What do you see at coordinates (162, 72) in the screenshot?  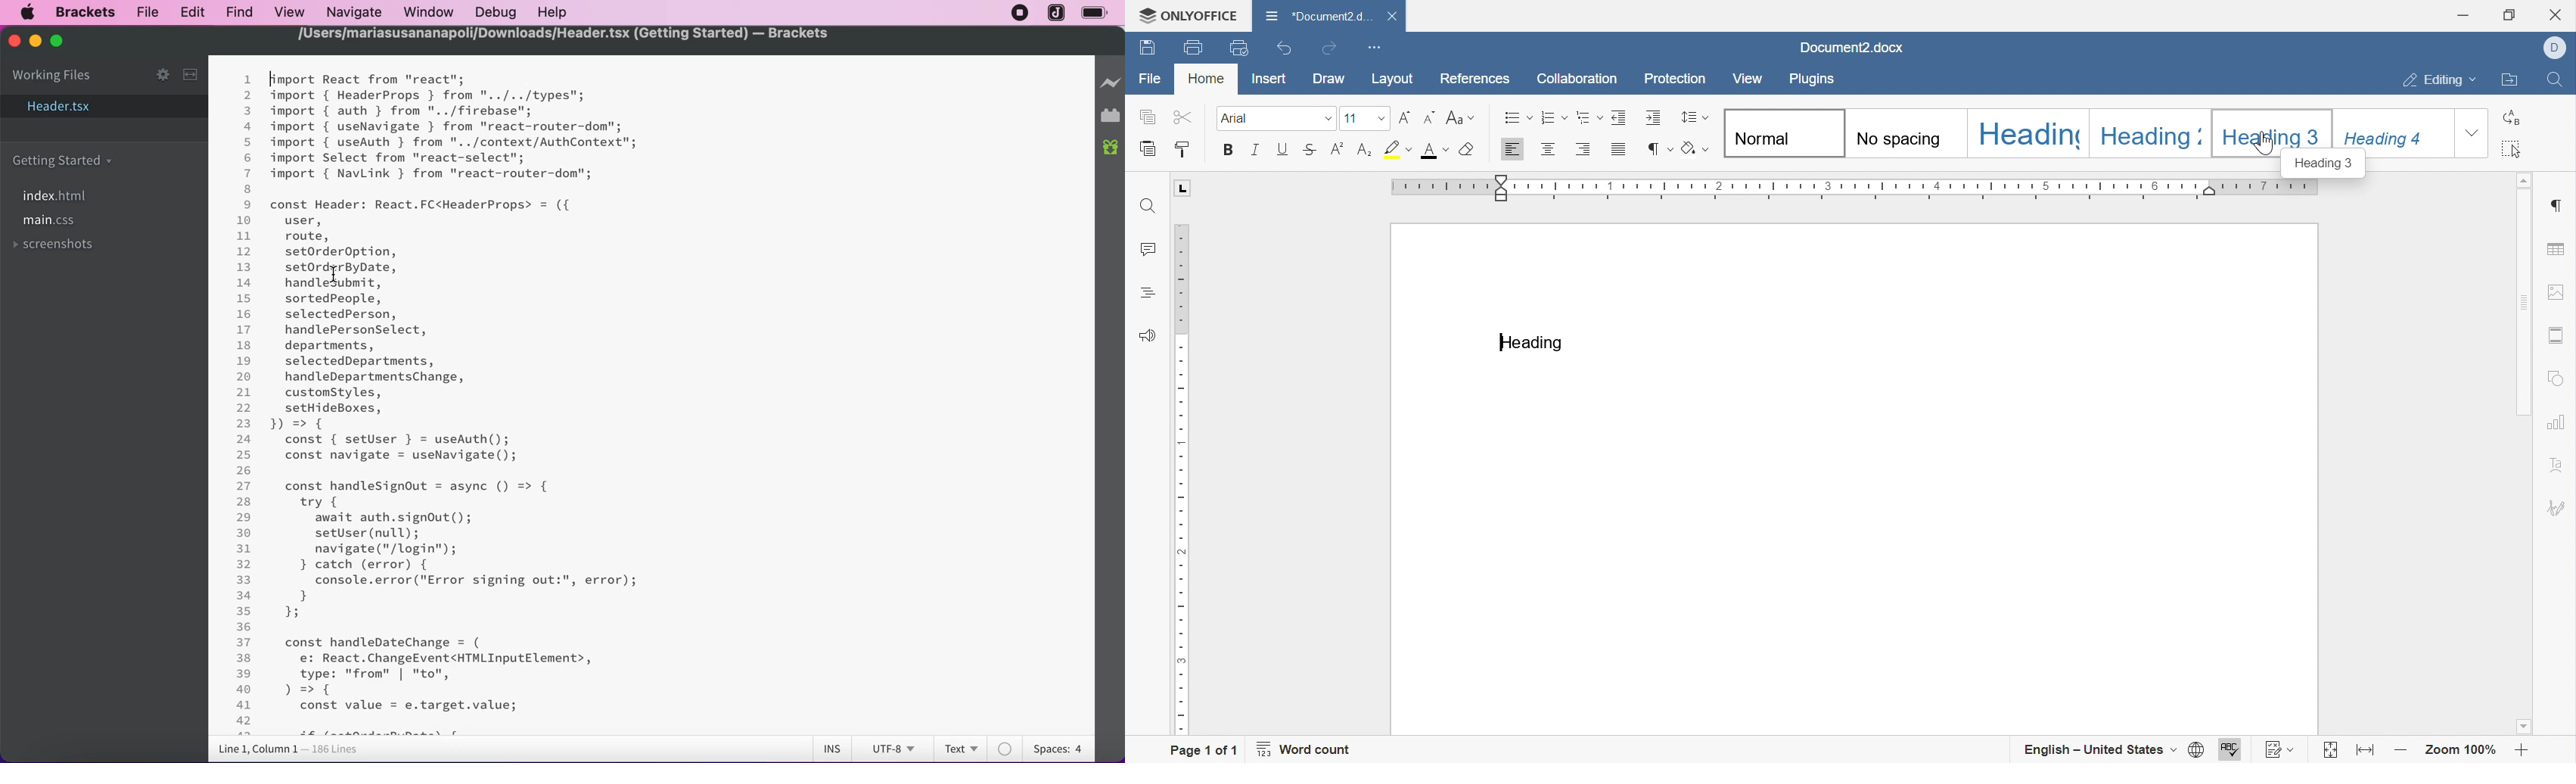 I see `settings` at bounding box center [162, 72].